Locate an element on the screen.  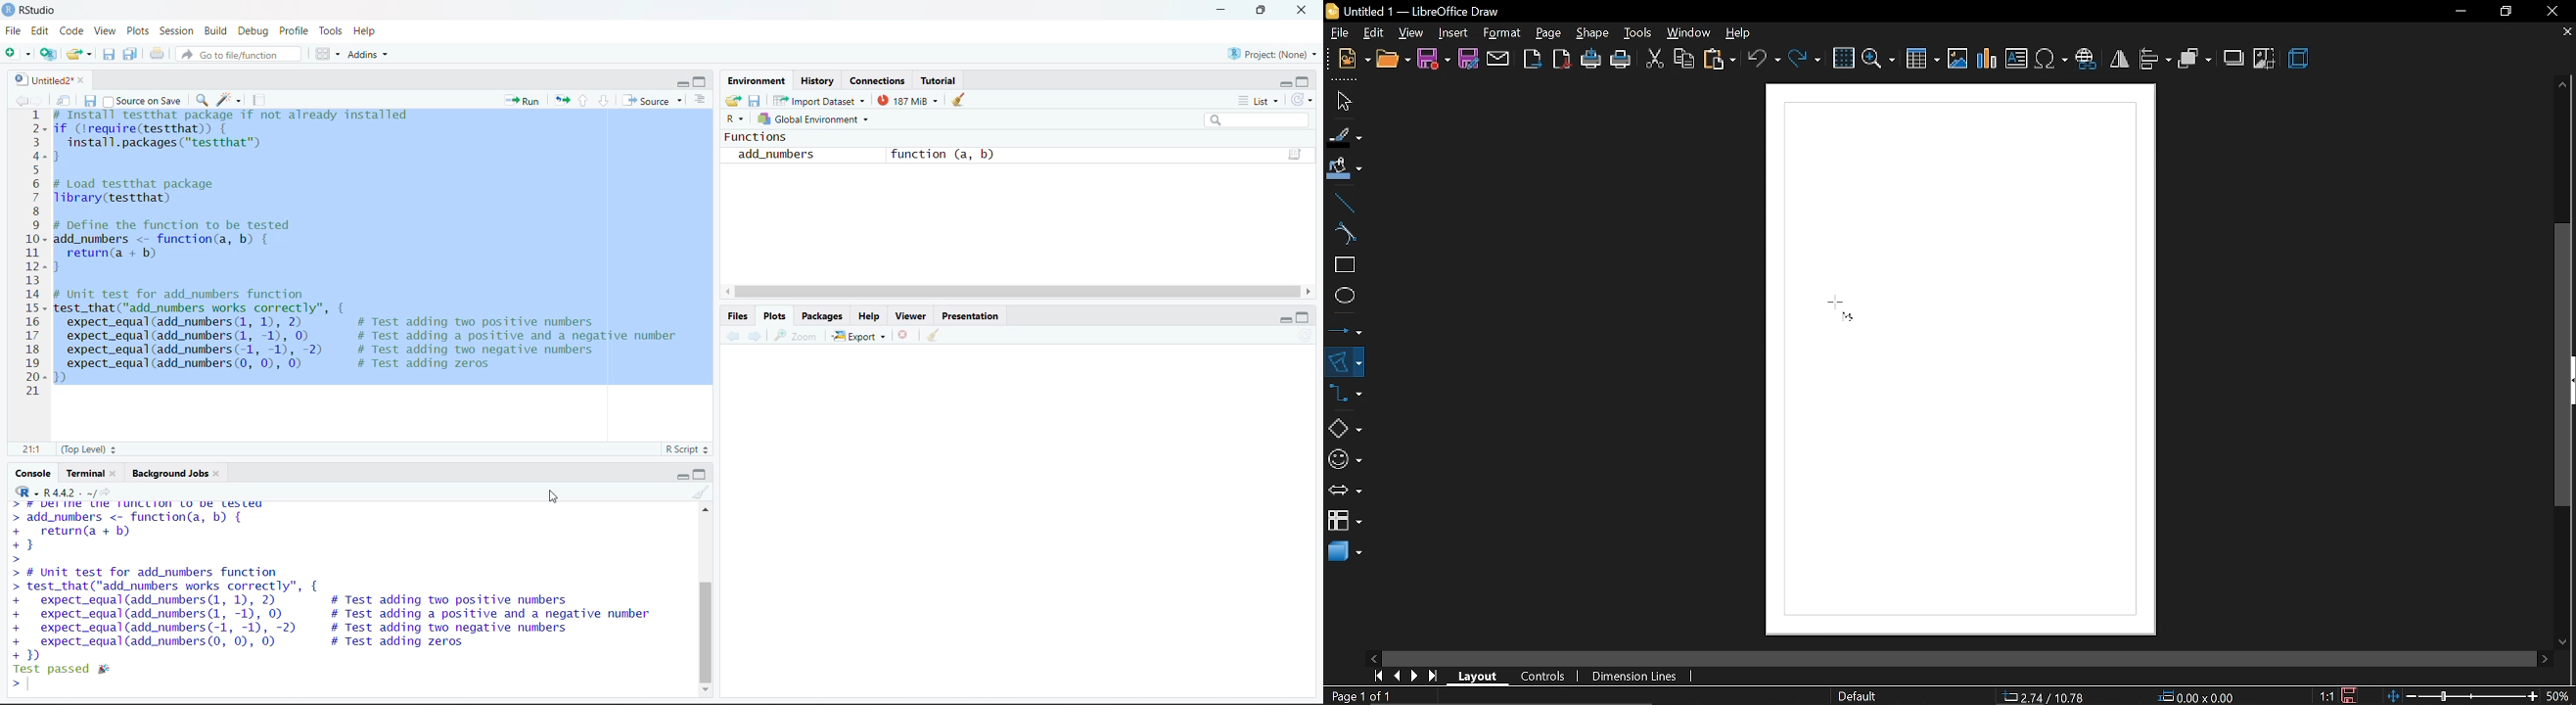
minimize is located at coordinates (1287, 318).